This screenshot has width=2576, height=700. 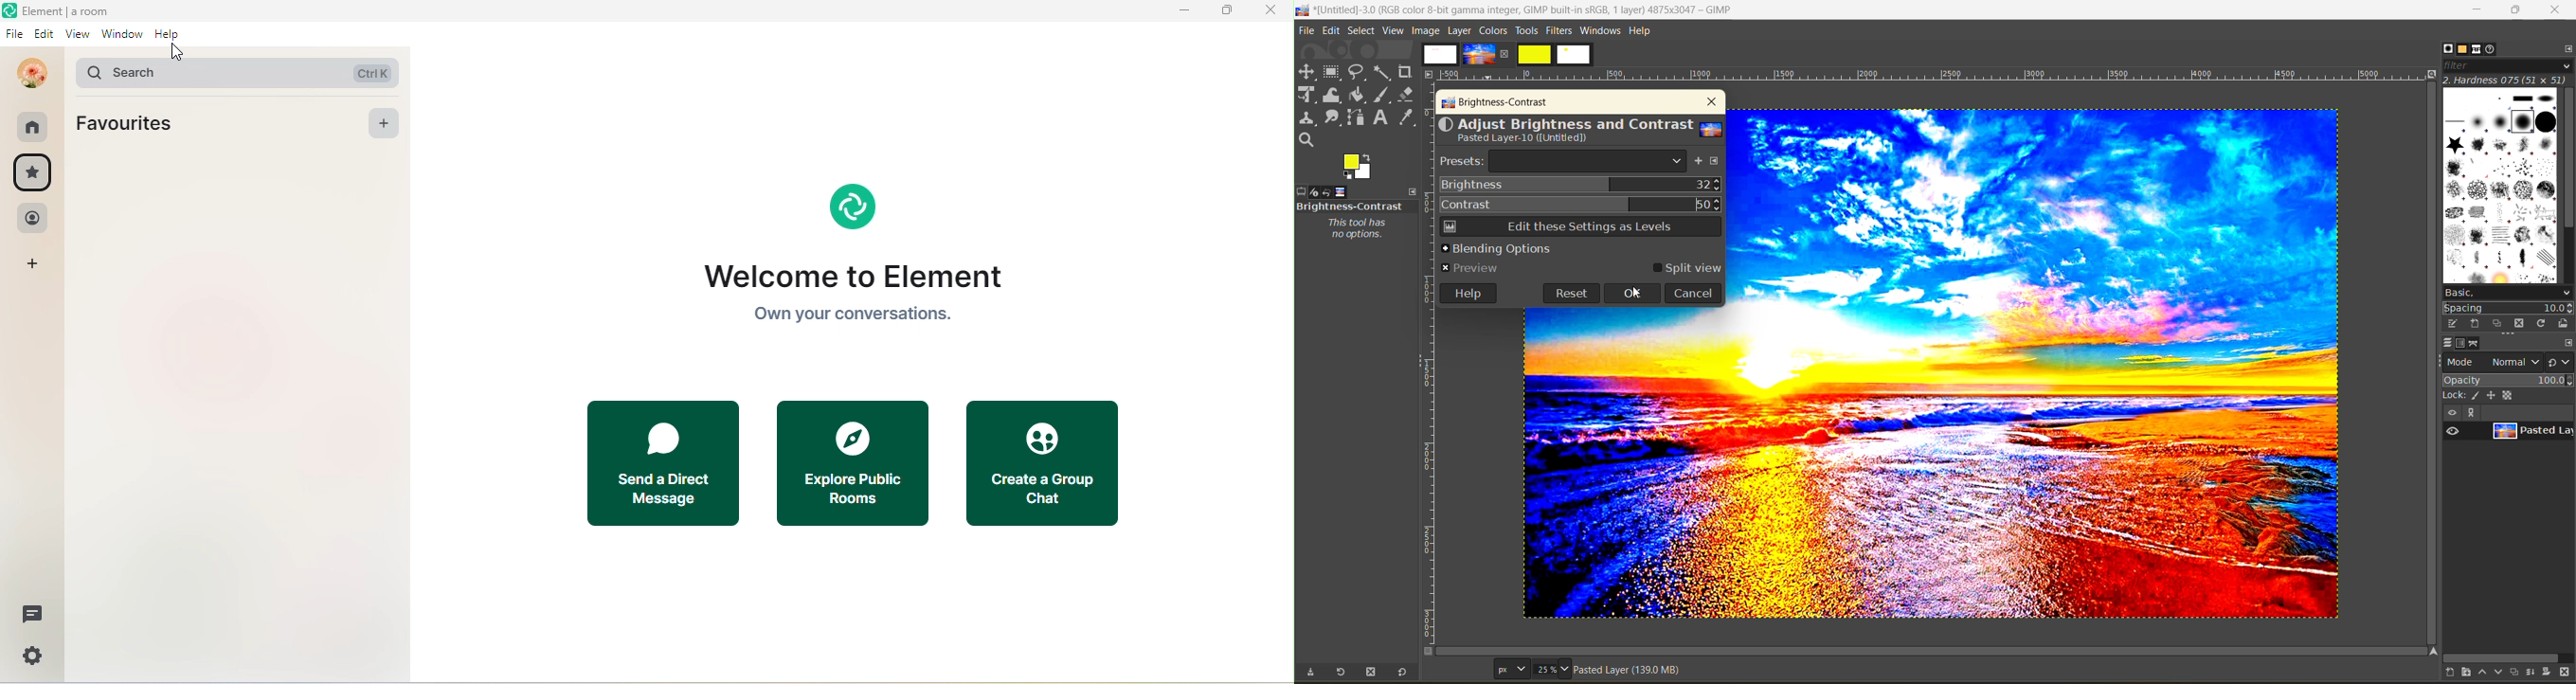 What do you see at coordinates (2494, 361) in the screenshot?
I see `mode` at bounding box center [2494, 361].